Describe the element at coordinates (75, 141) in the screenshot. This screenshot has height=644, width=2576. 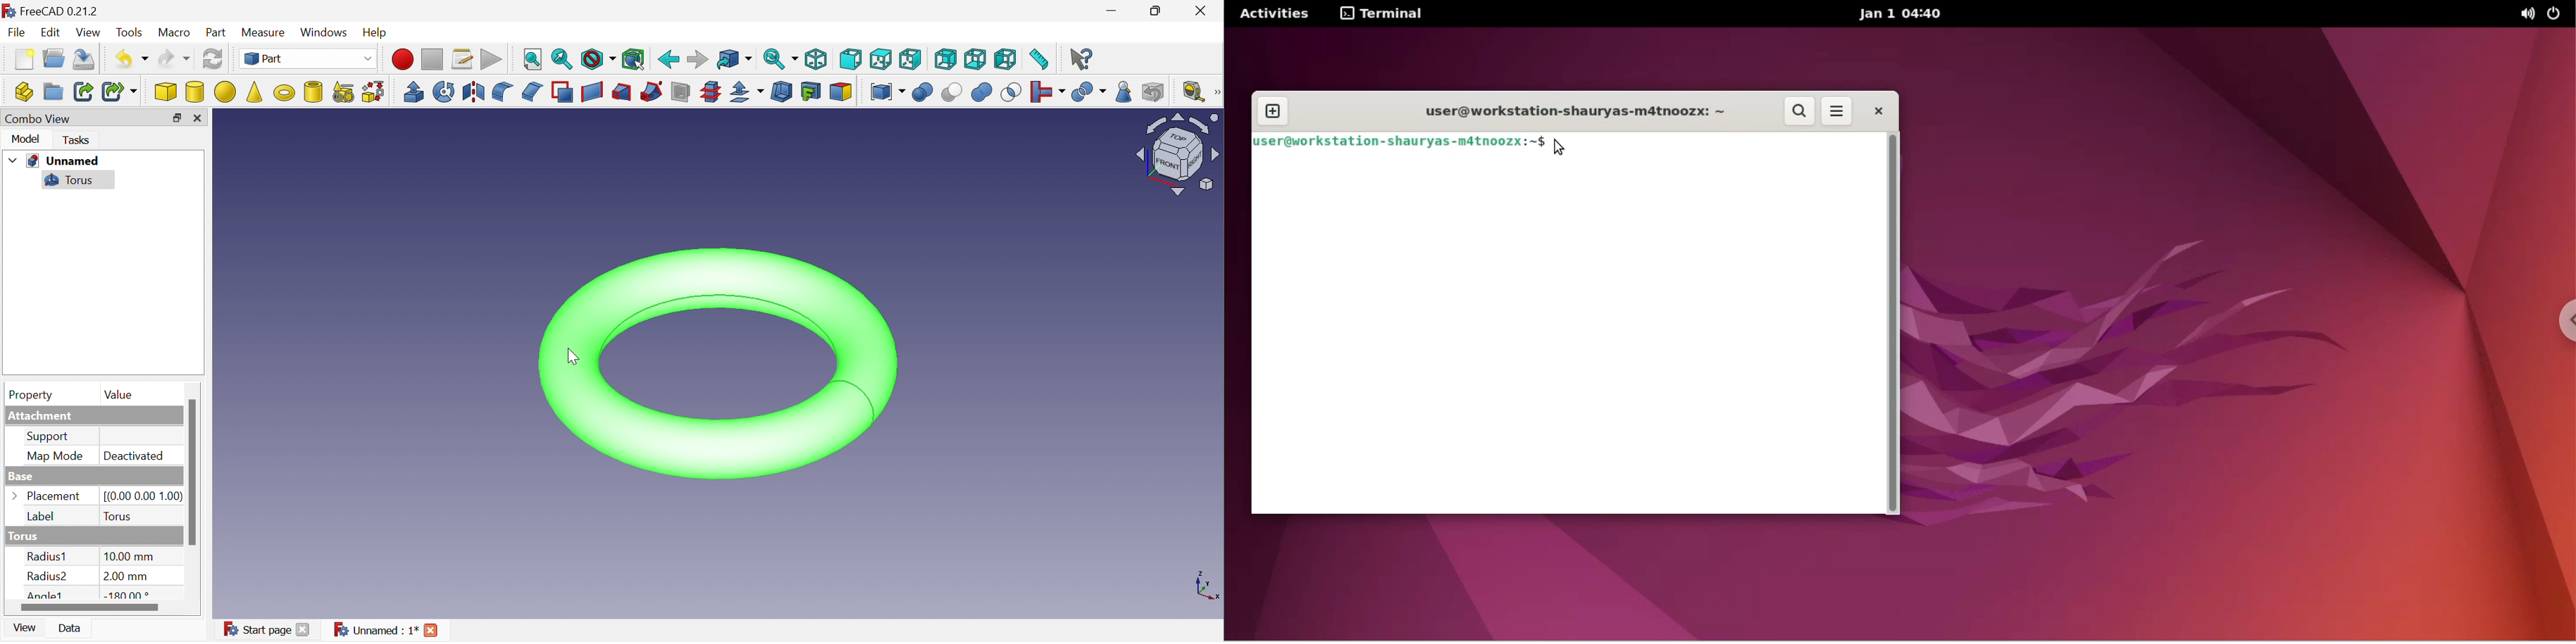
I see `Tasks` at that location.